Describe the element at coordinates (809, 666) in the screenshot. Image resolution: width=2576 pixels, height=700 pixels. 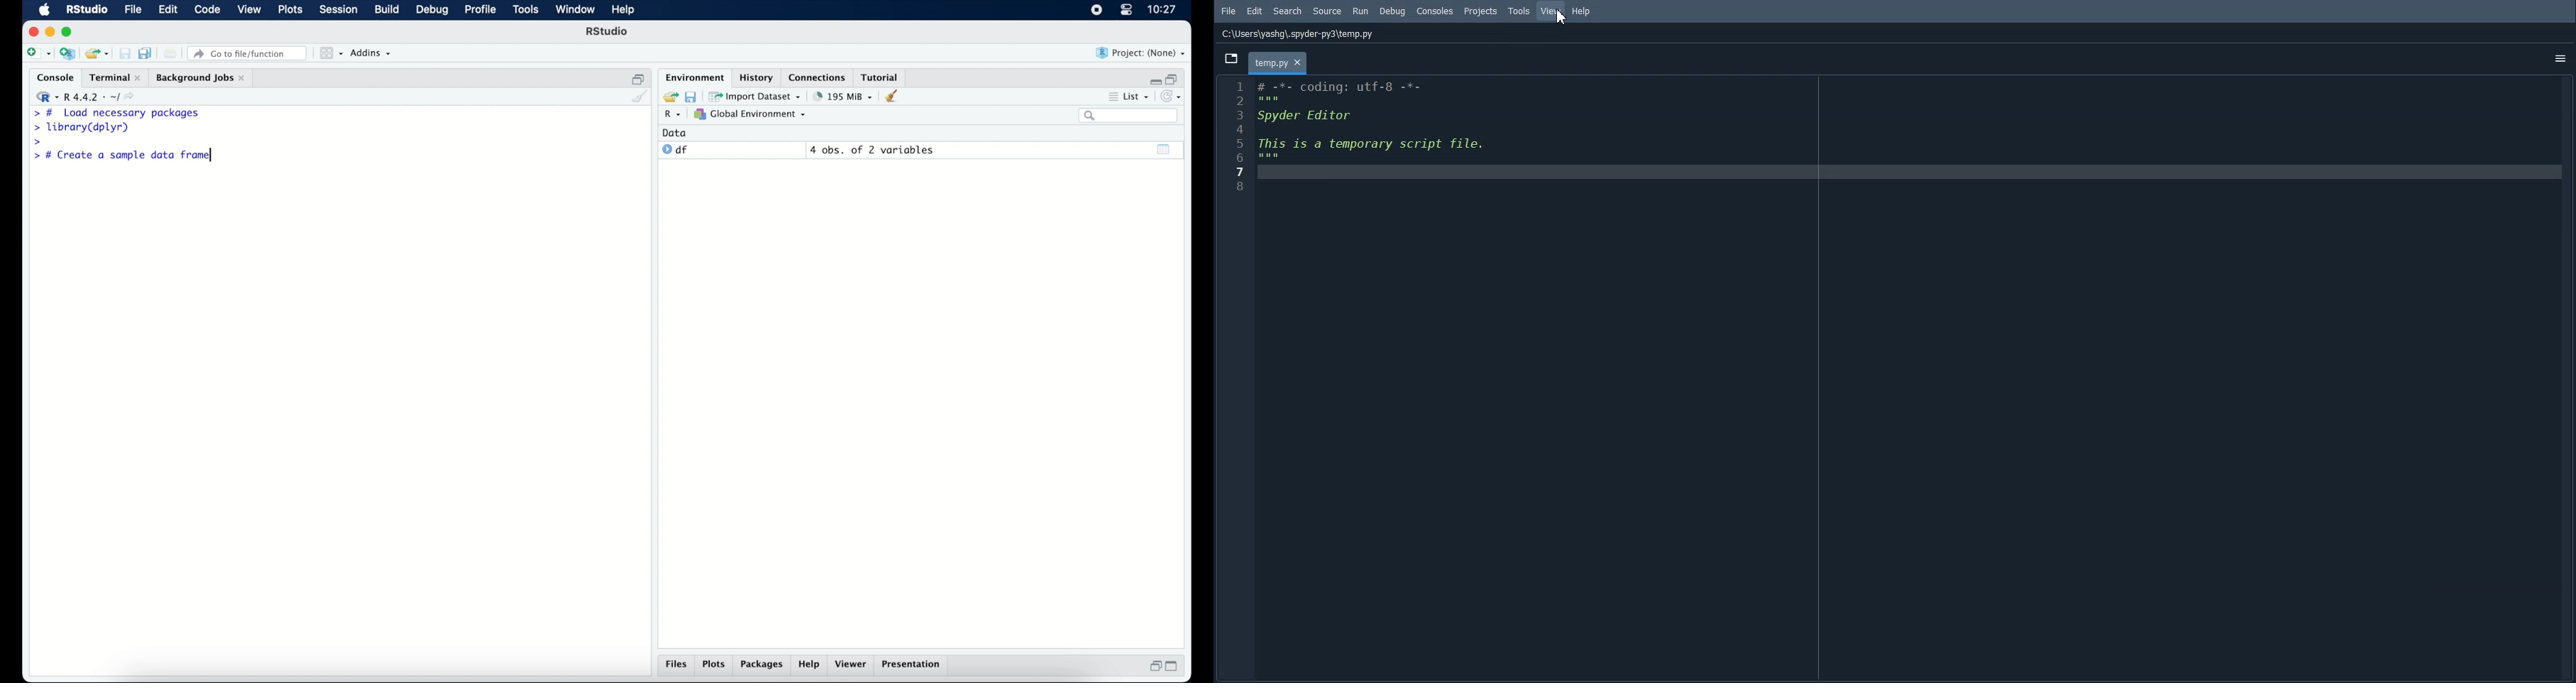
I see `help` at that location.